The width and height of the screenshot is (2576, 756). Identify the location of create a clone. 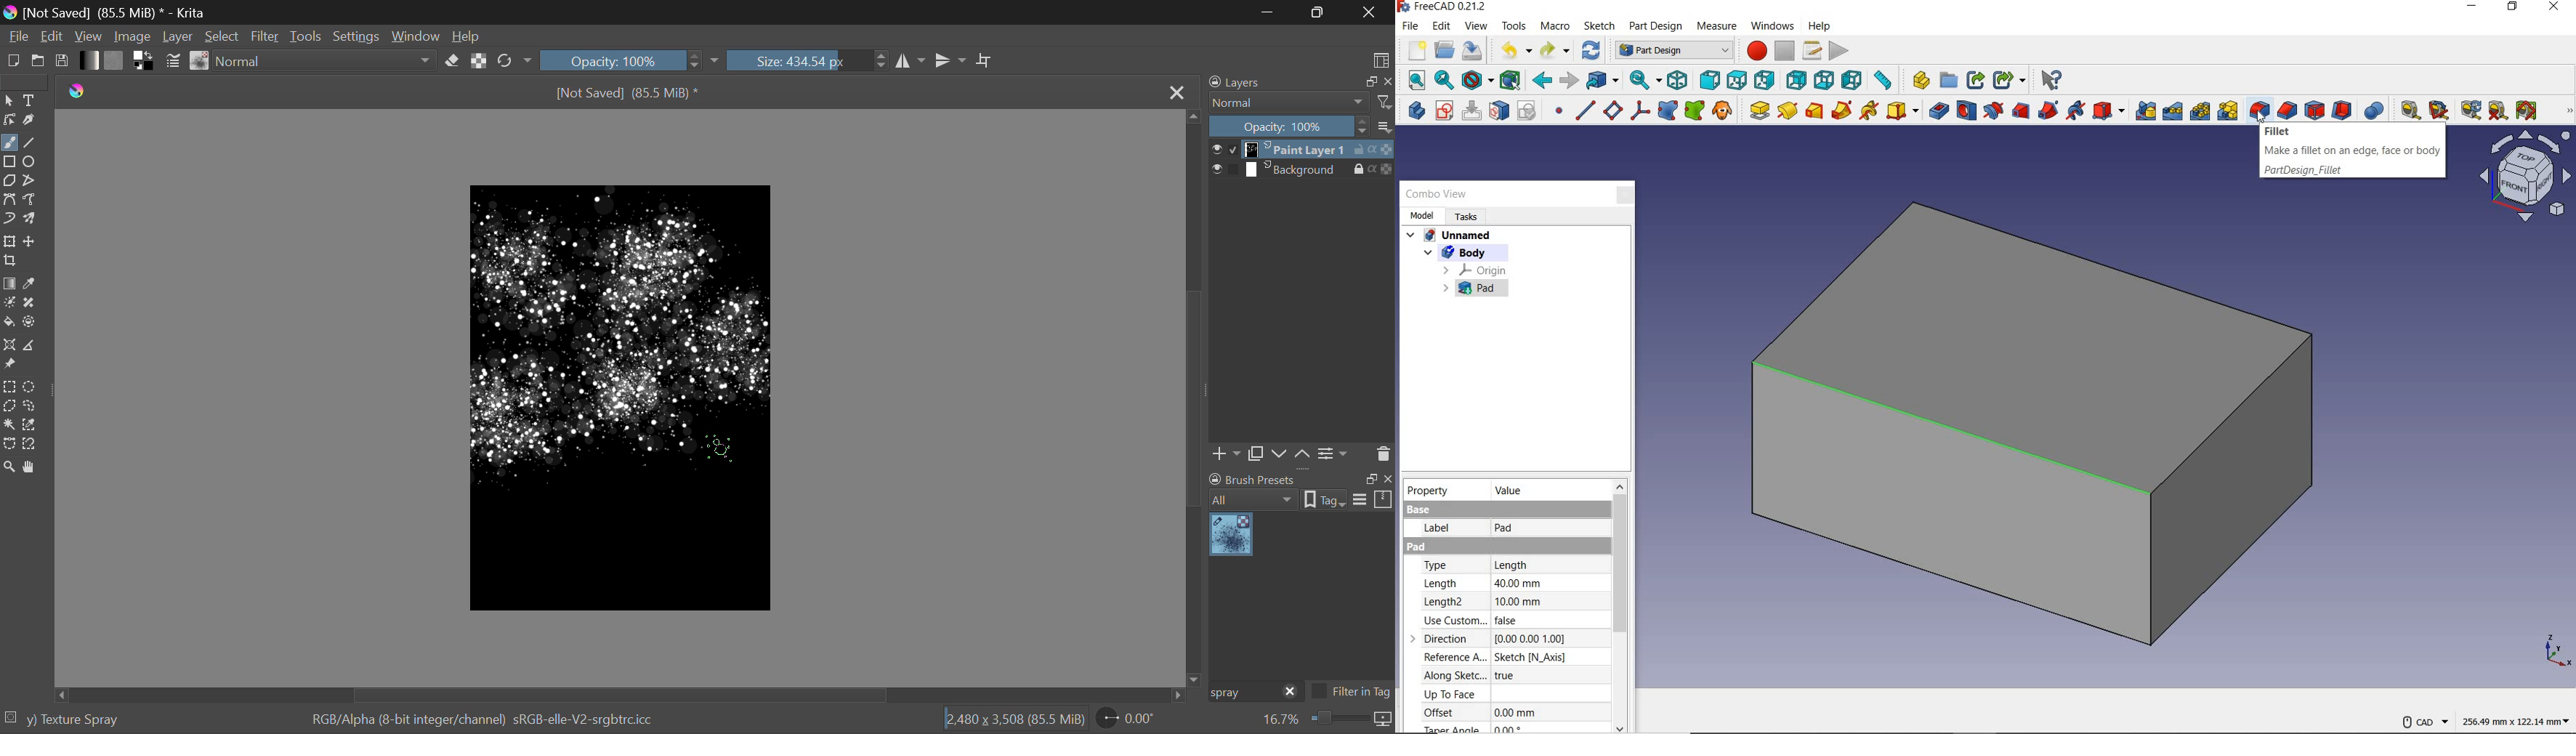
(1724, 112).